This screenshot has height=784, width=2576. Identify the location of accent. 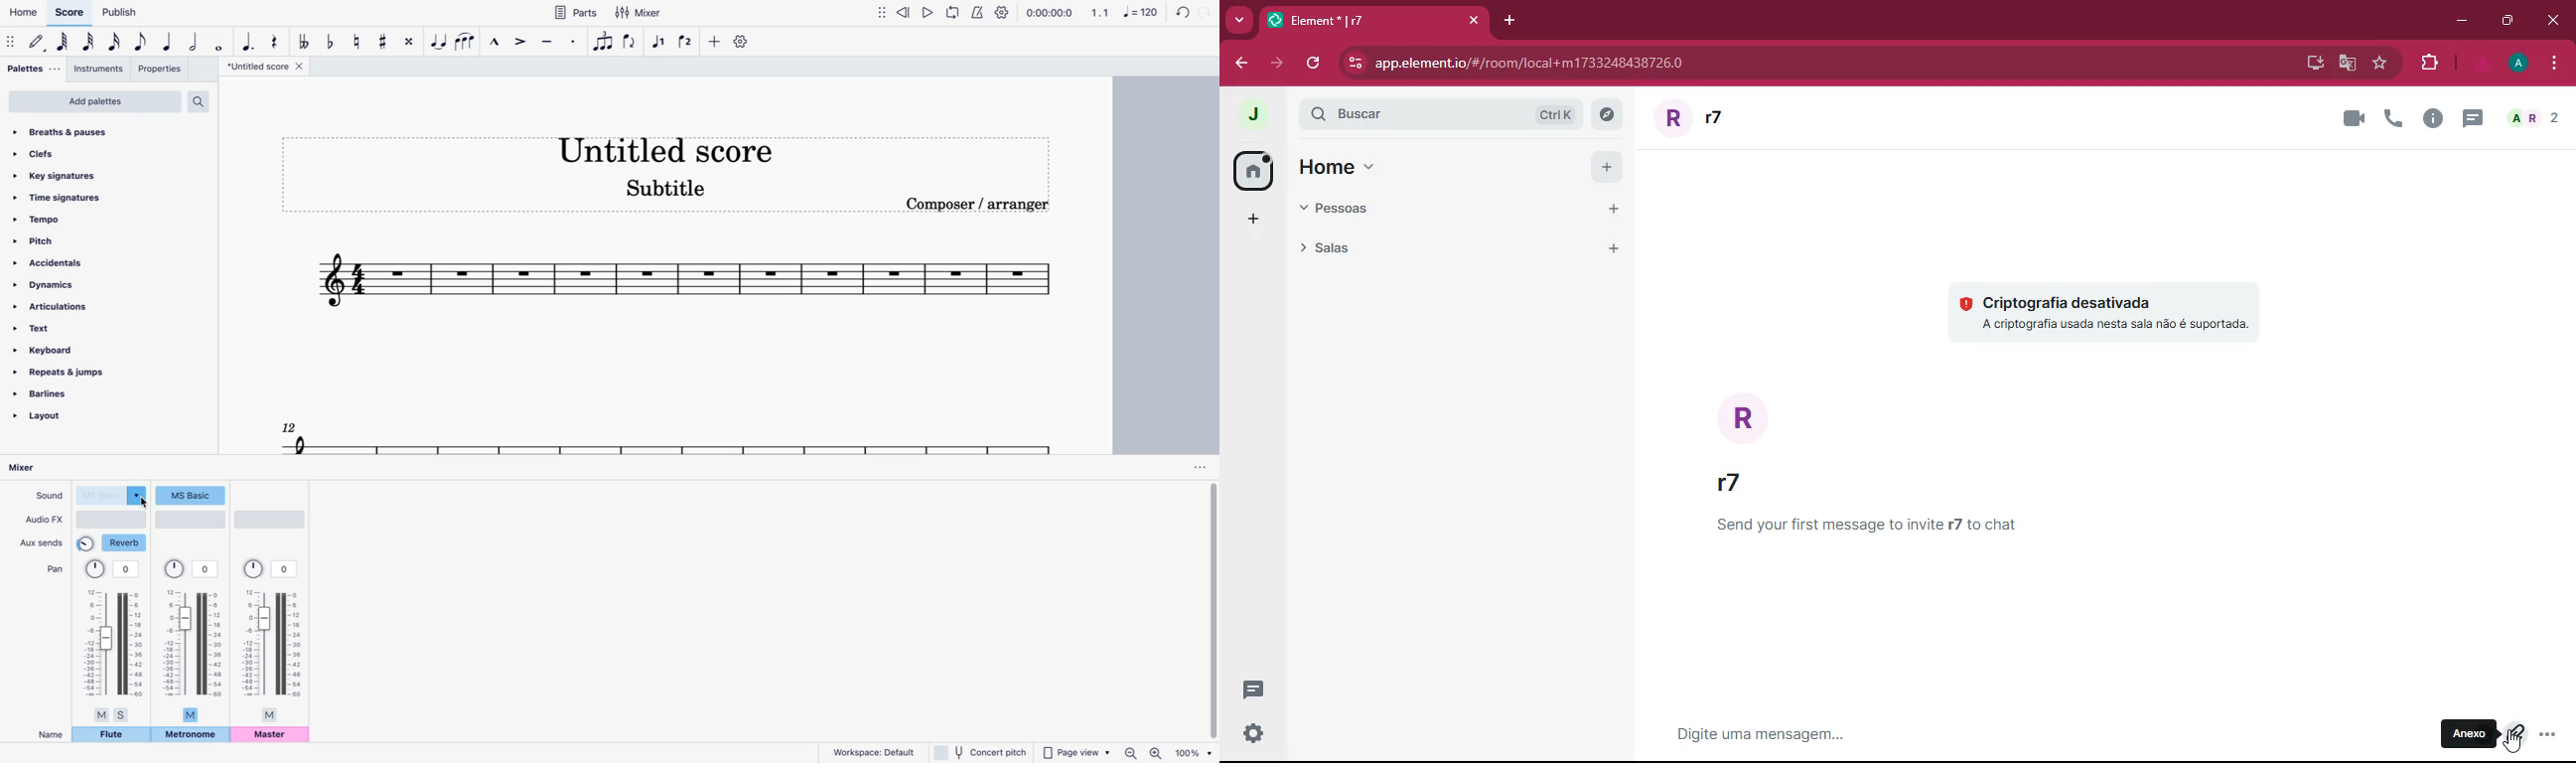
(519, 41).